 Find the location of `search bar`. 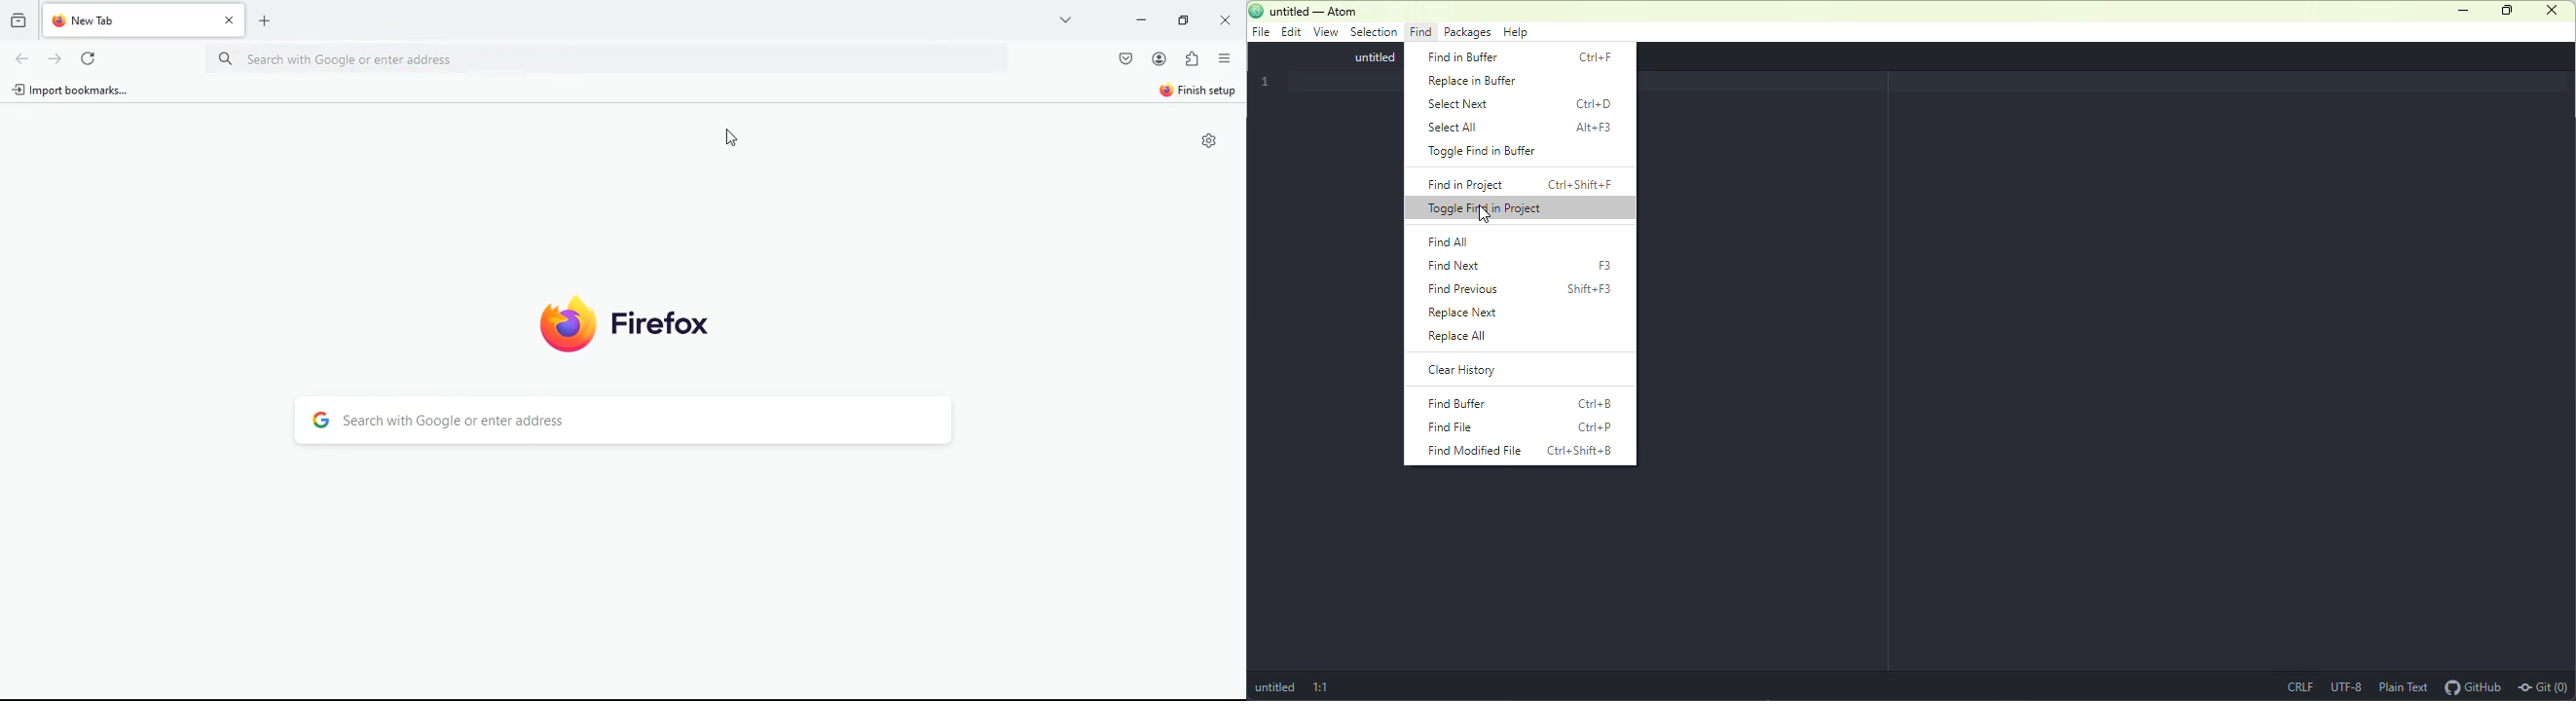

search bar is located at coordinates (632, 421).